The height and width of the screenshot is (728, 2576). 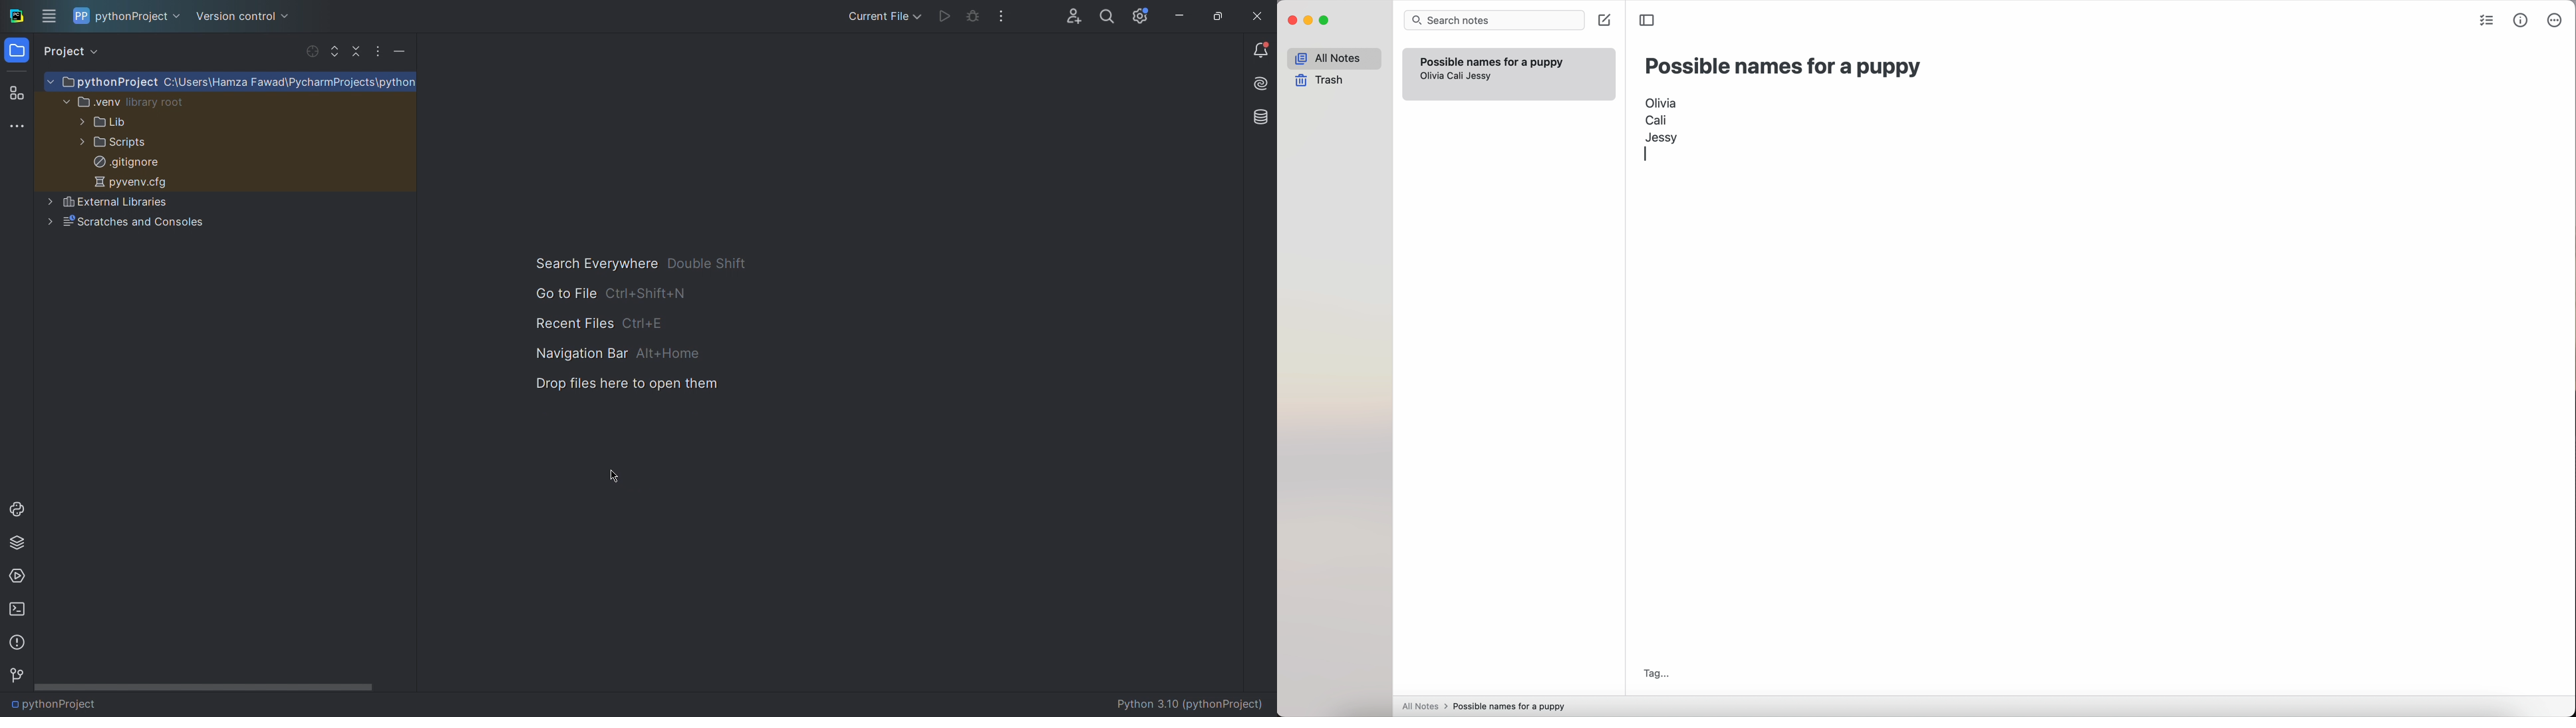 I want to click on Python 3.10 (pythonProject), so click(x=1191, y=704).